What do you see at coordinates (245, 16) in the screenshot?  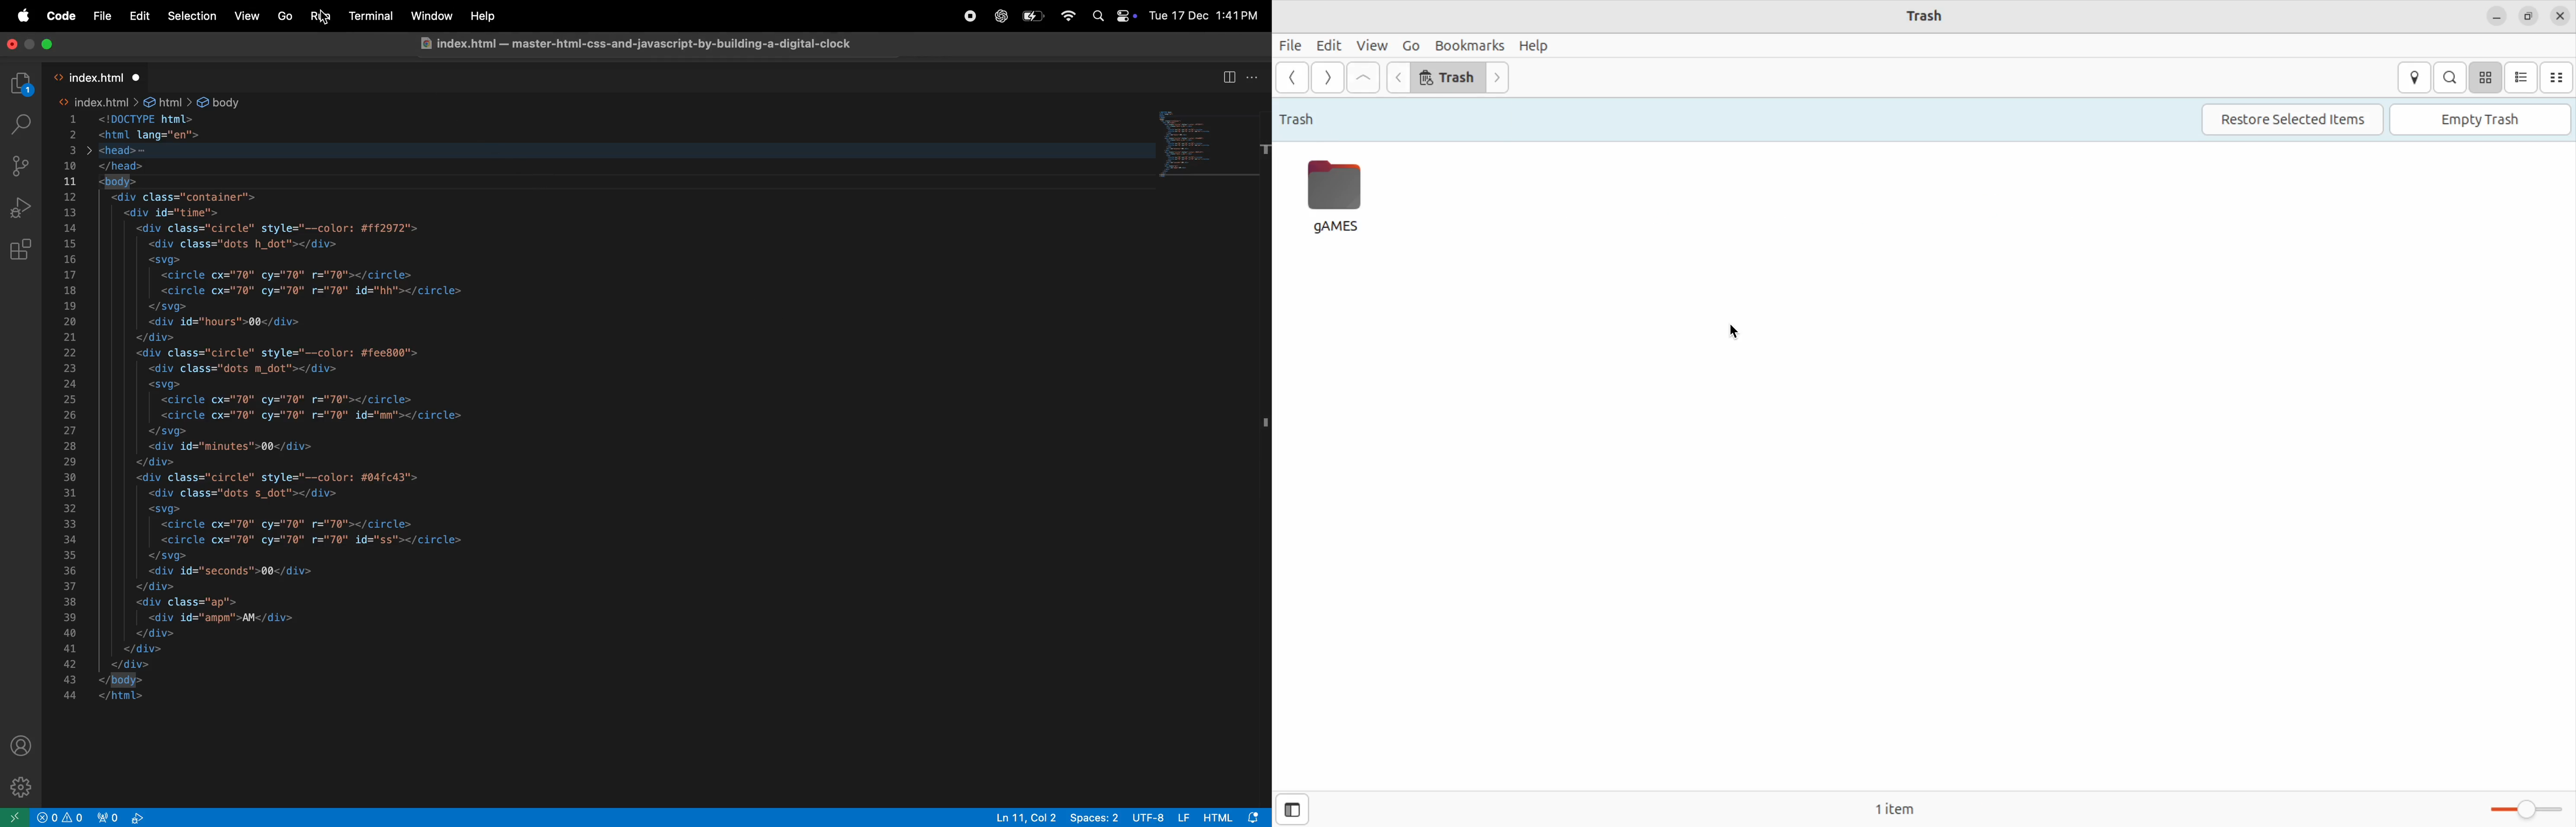 I see `View` at bounding box center [245, 16].